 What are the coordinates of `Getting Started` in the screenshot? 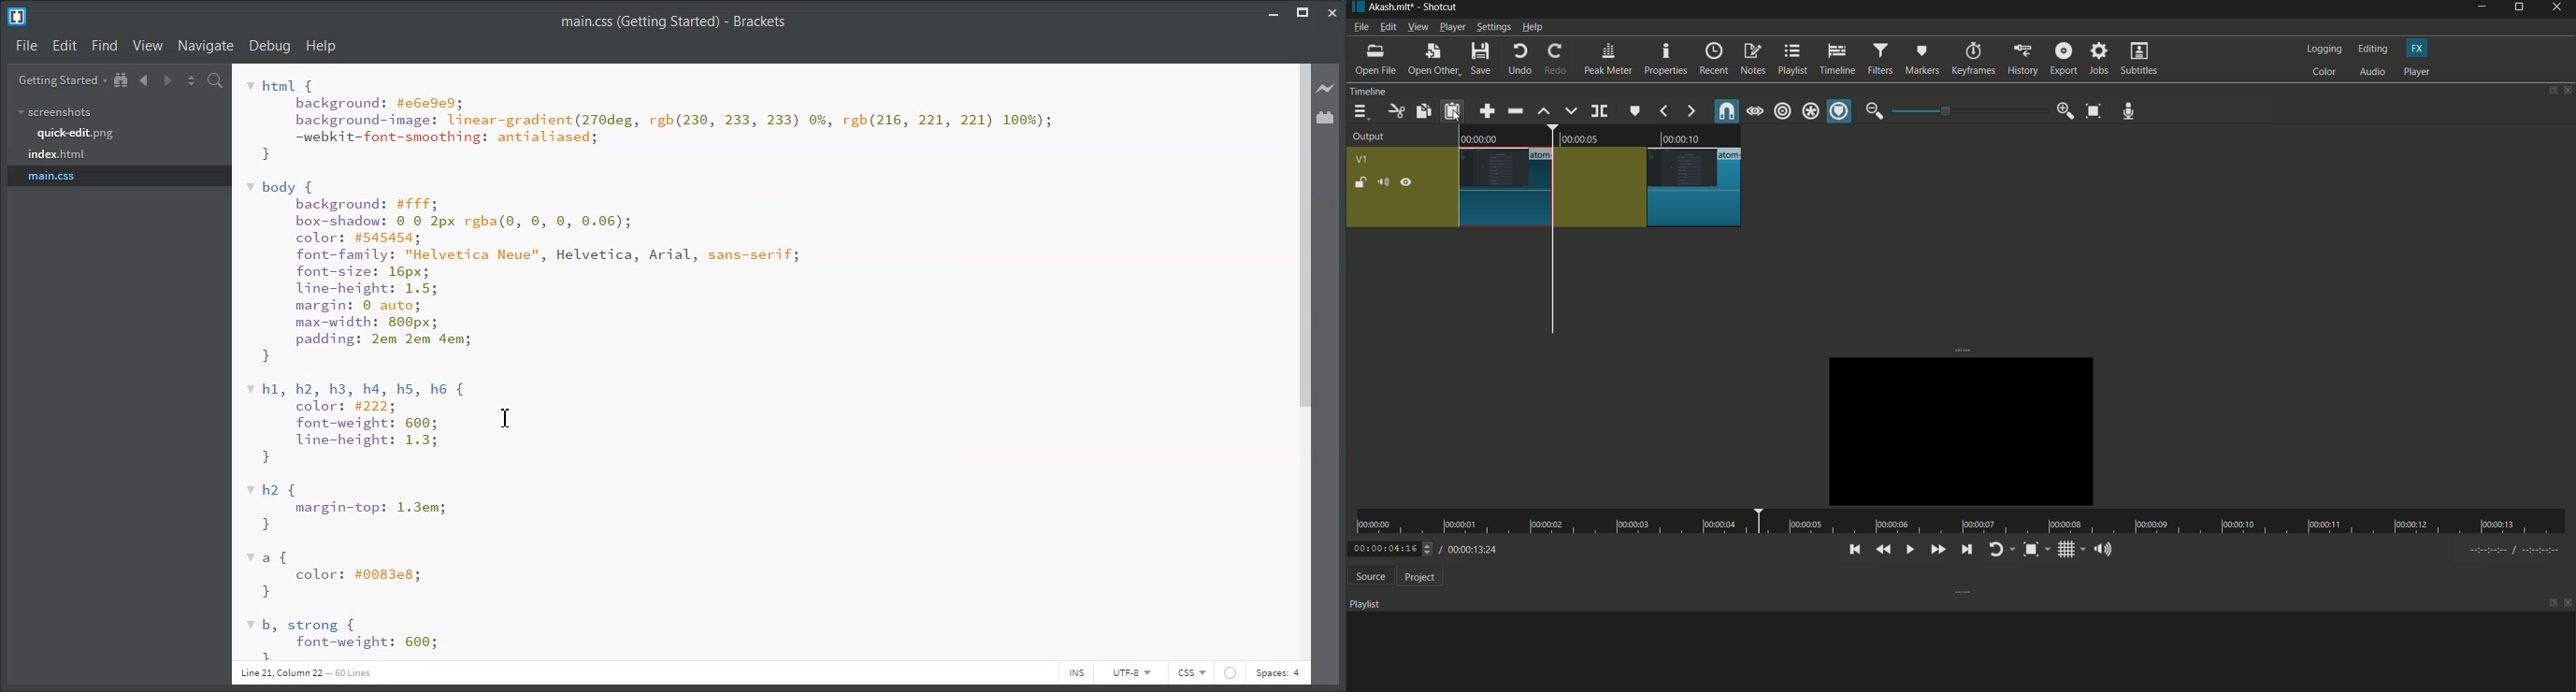 It's located at (61, 80).